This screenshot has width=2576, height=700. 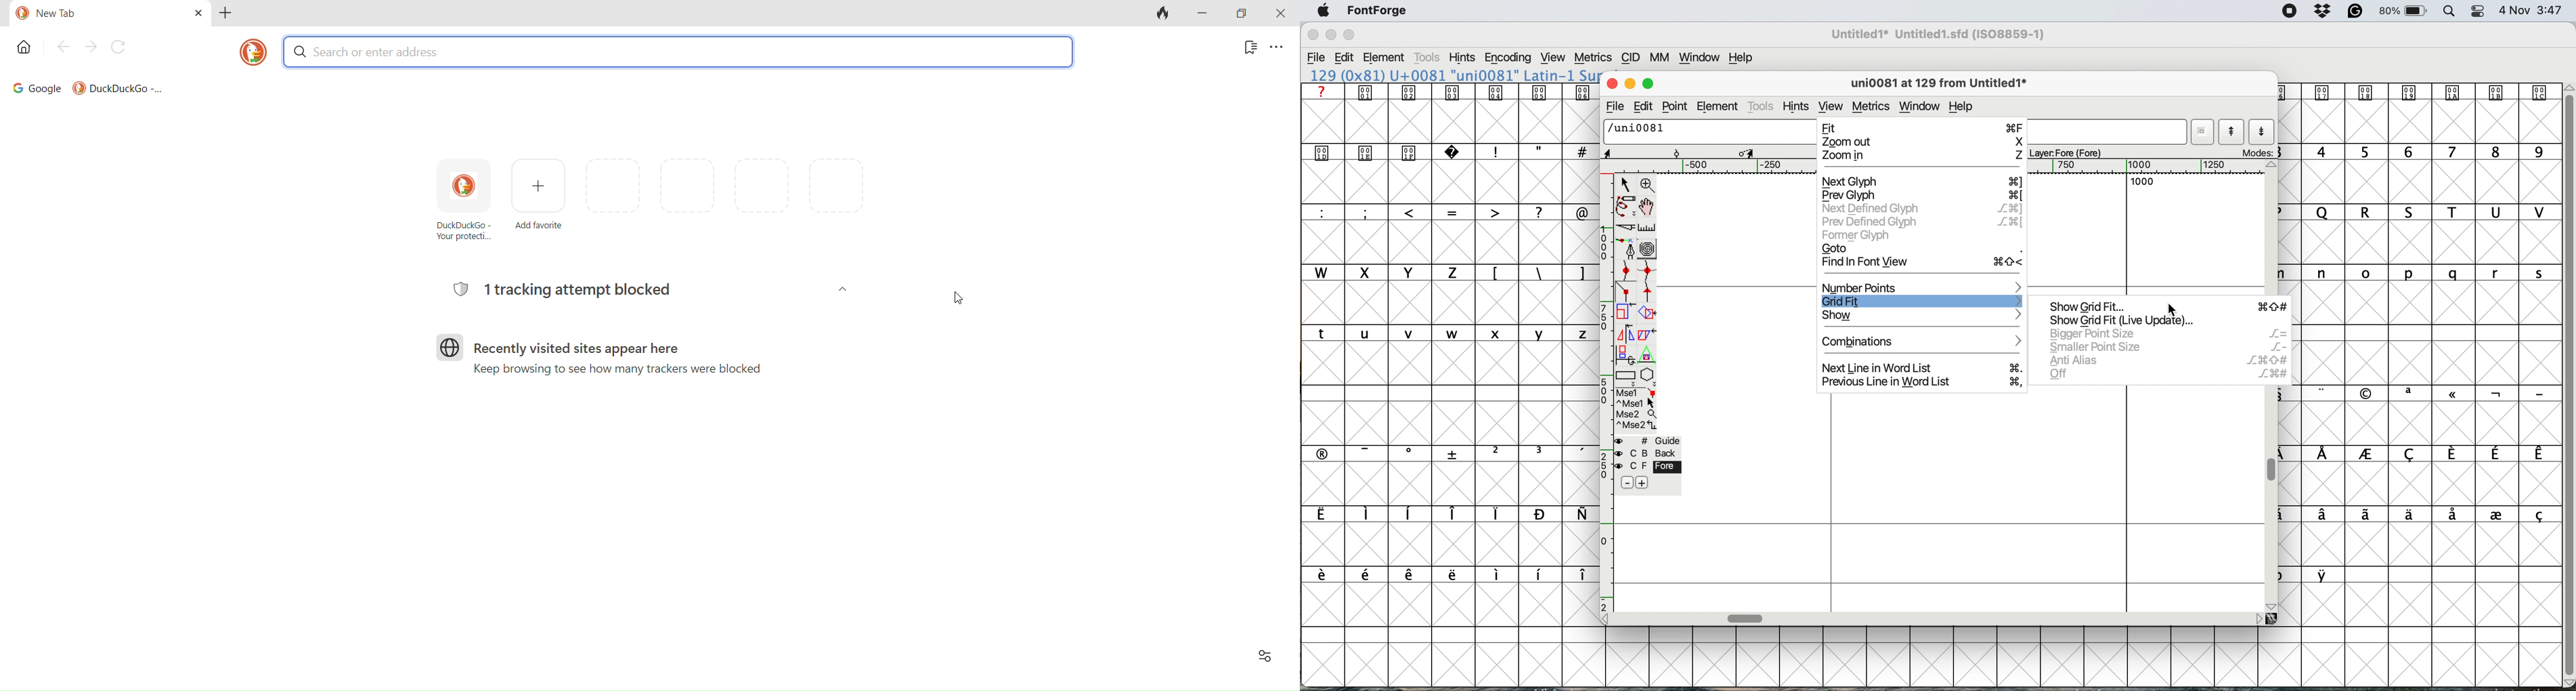 What do you see at coordinates (2403, 12) in the screenshot?
I see `Battery Percentage and Status` at bounding box center [2403, 12].